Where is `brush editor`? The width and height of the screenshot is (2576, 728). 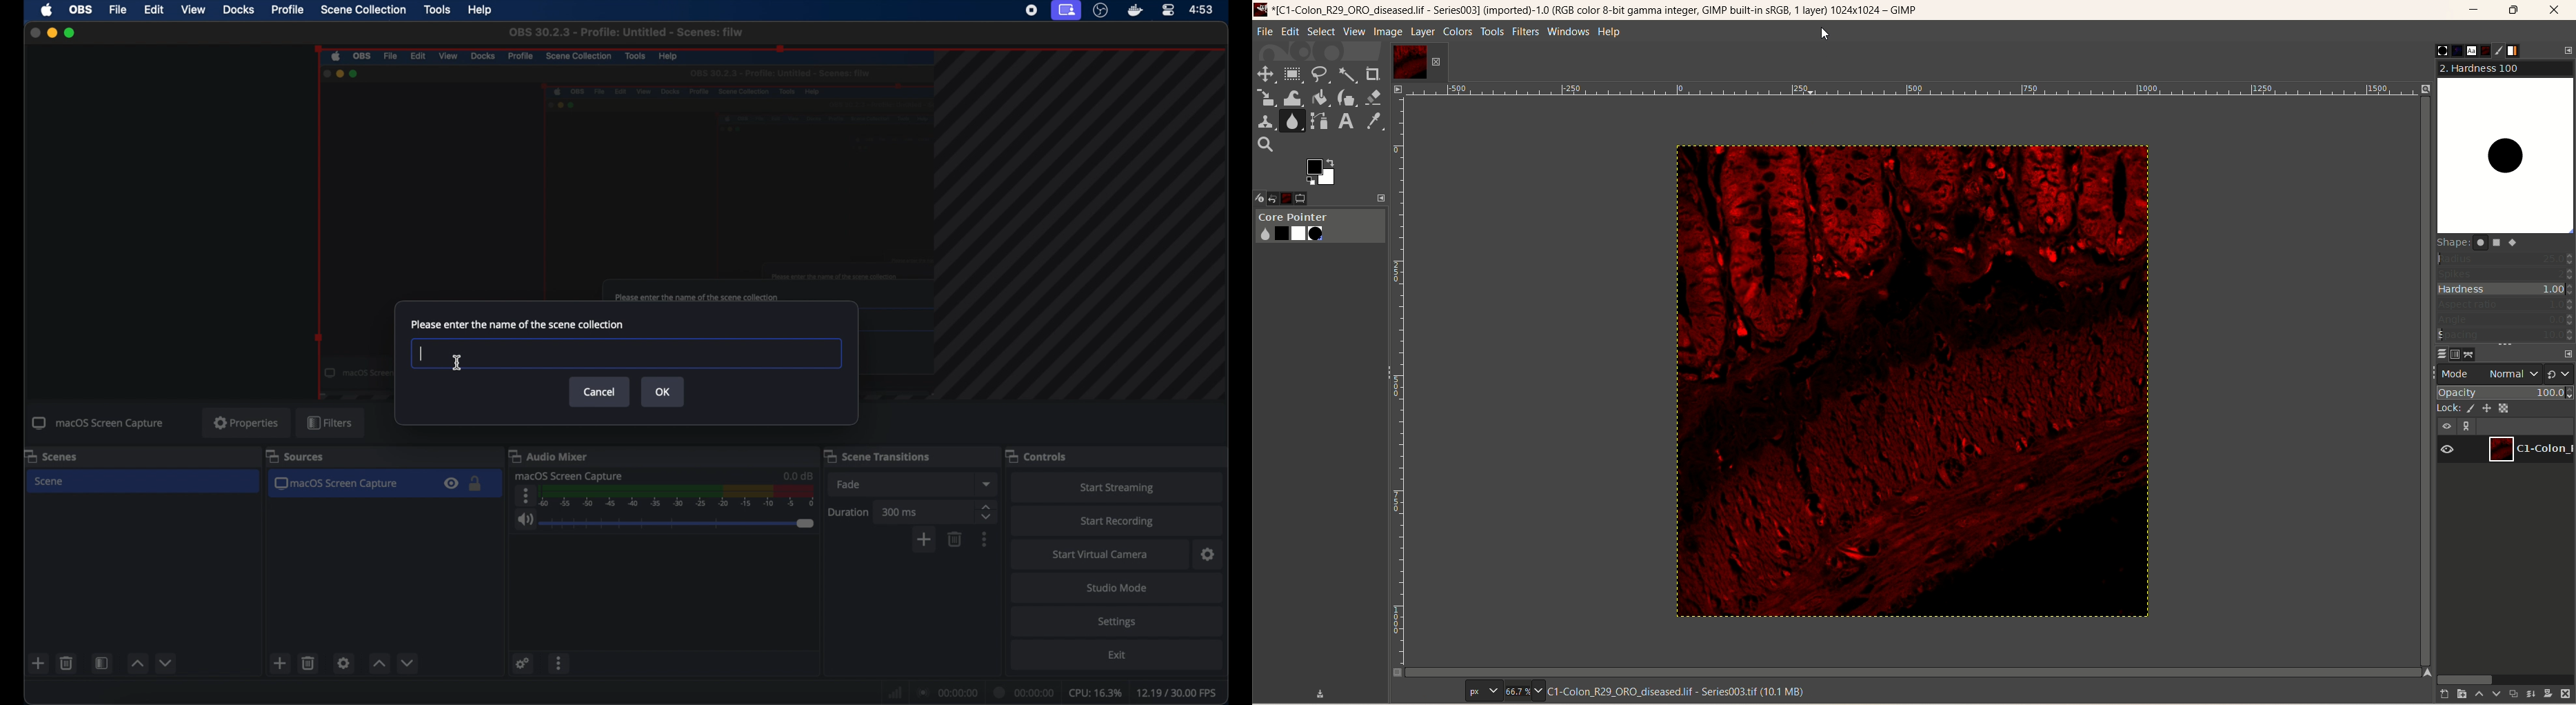 brush editor is located at coordinates (2502, 50).